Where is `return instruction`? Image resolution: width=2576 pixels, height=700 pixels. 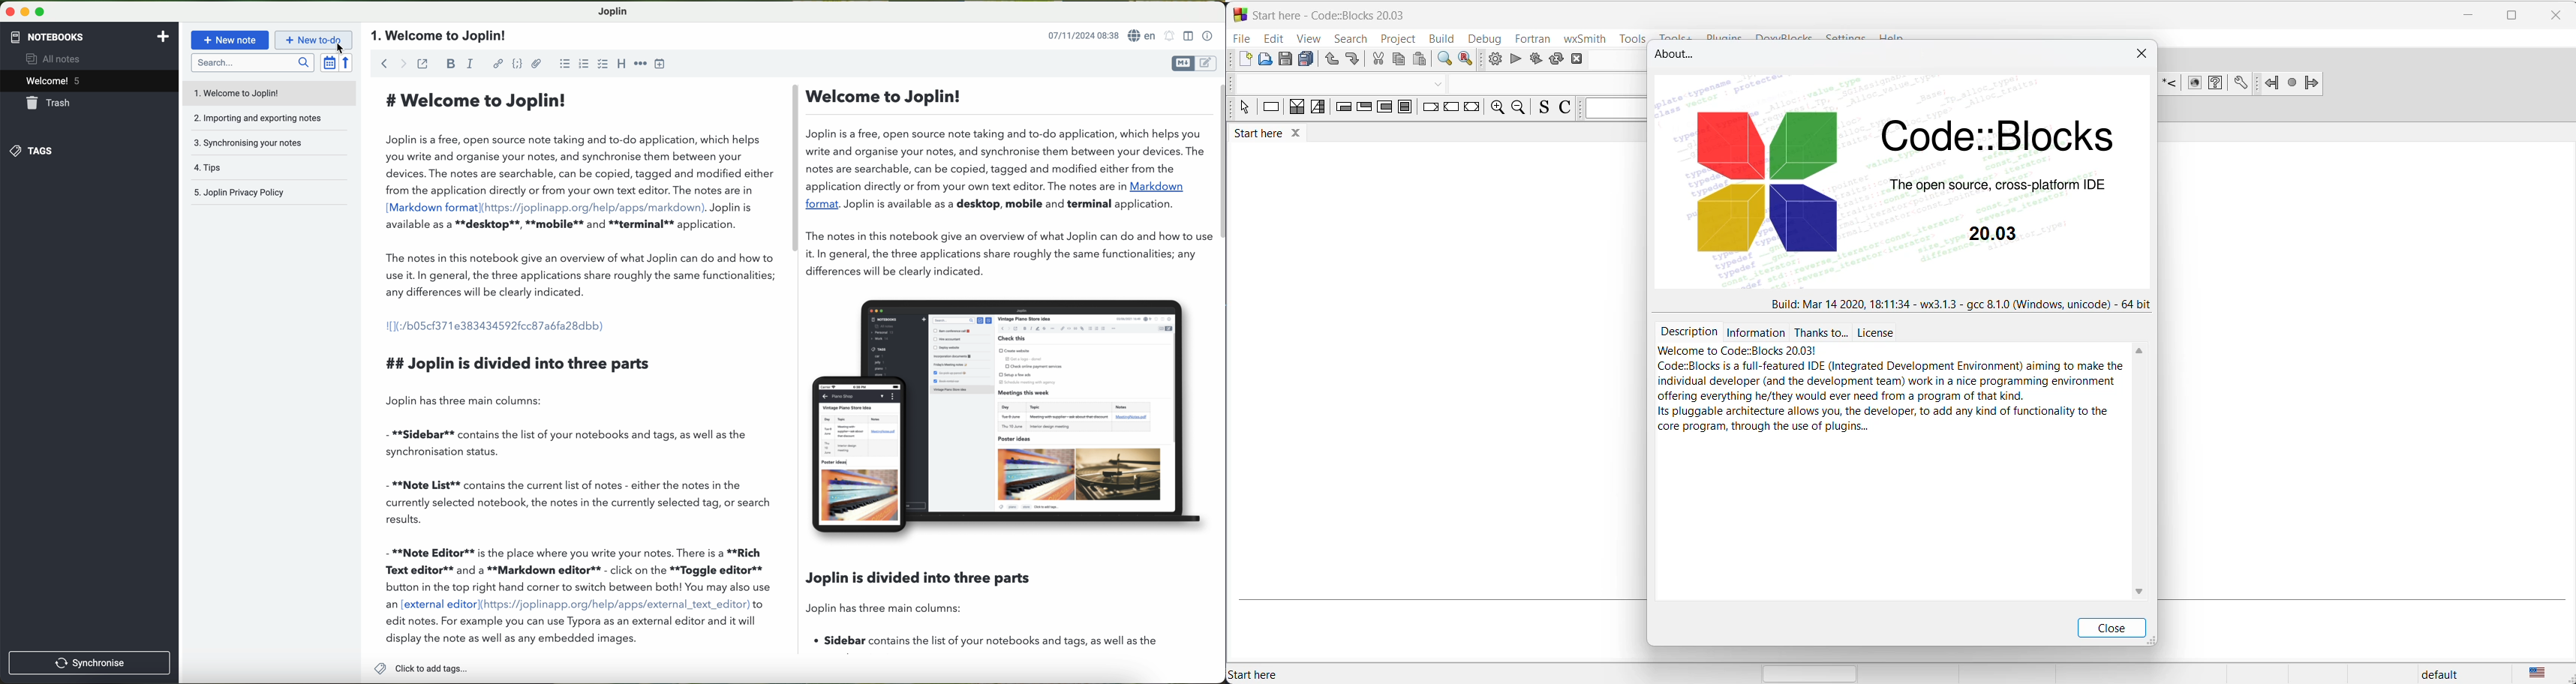 return instruction is located at coordinates (1474, 110).